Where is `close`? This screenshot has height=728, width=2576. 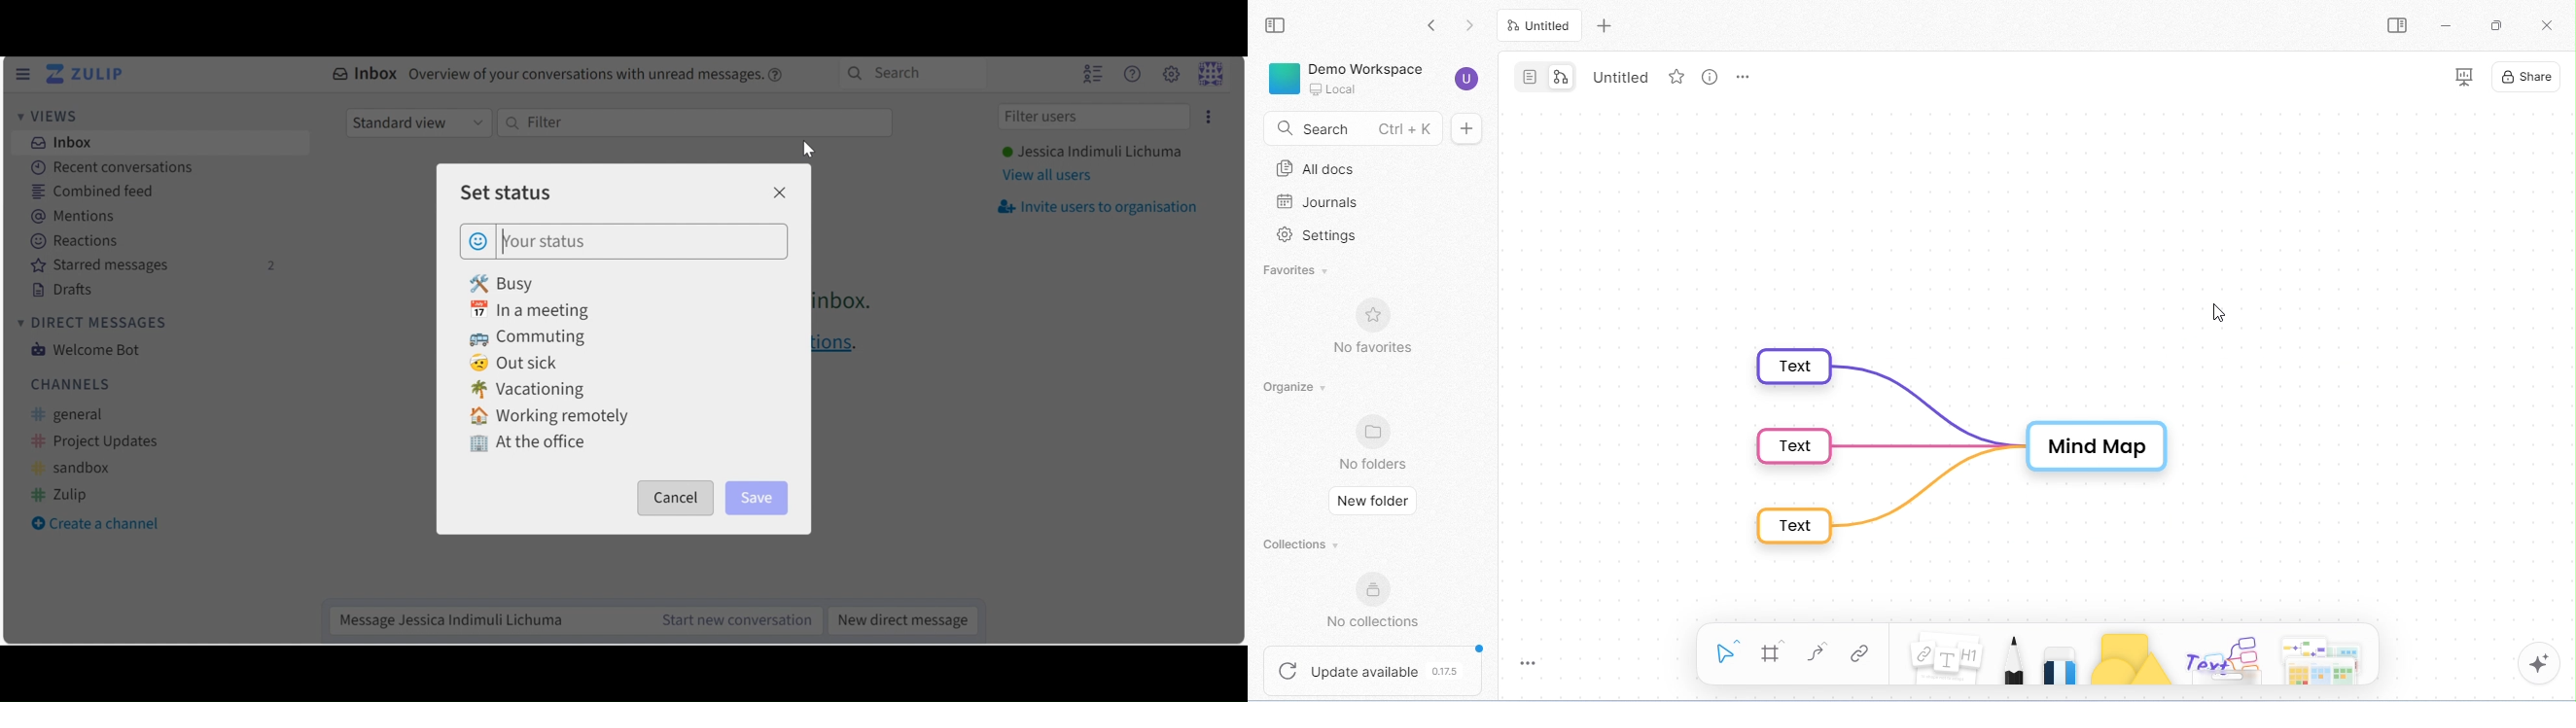
close is located at coordinates (2550, 27).